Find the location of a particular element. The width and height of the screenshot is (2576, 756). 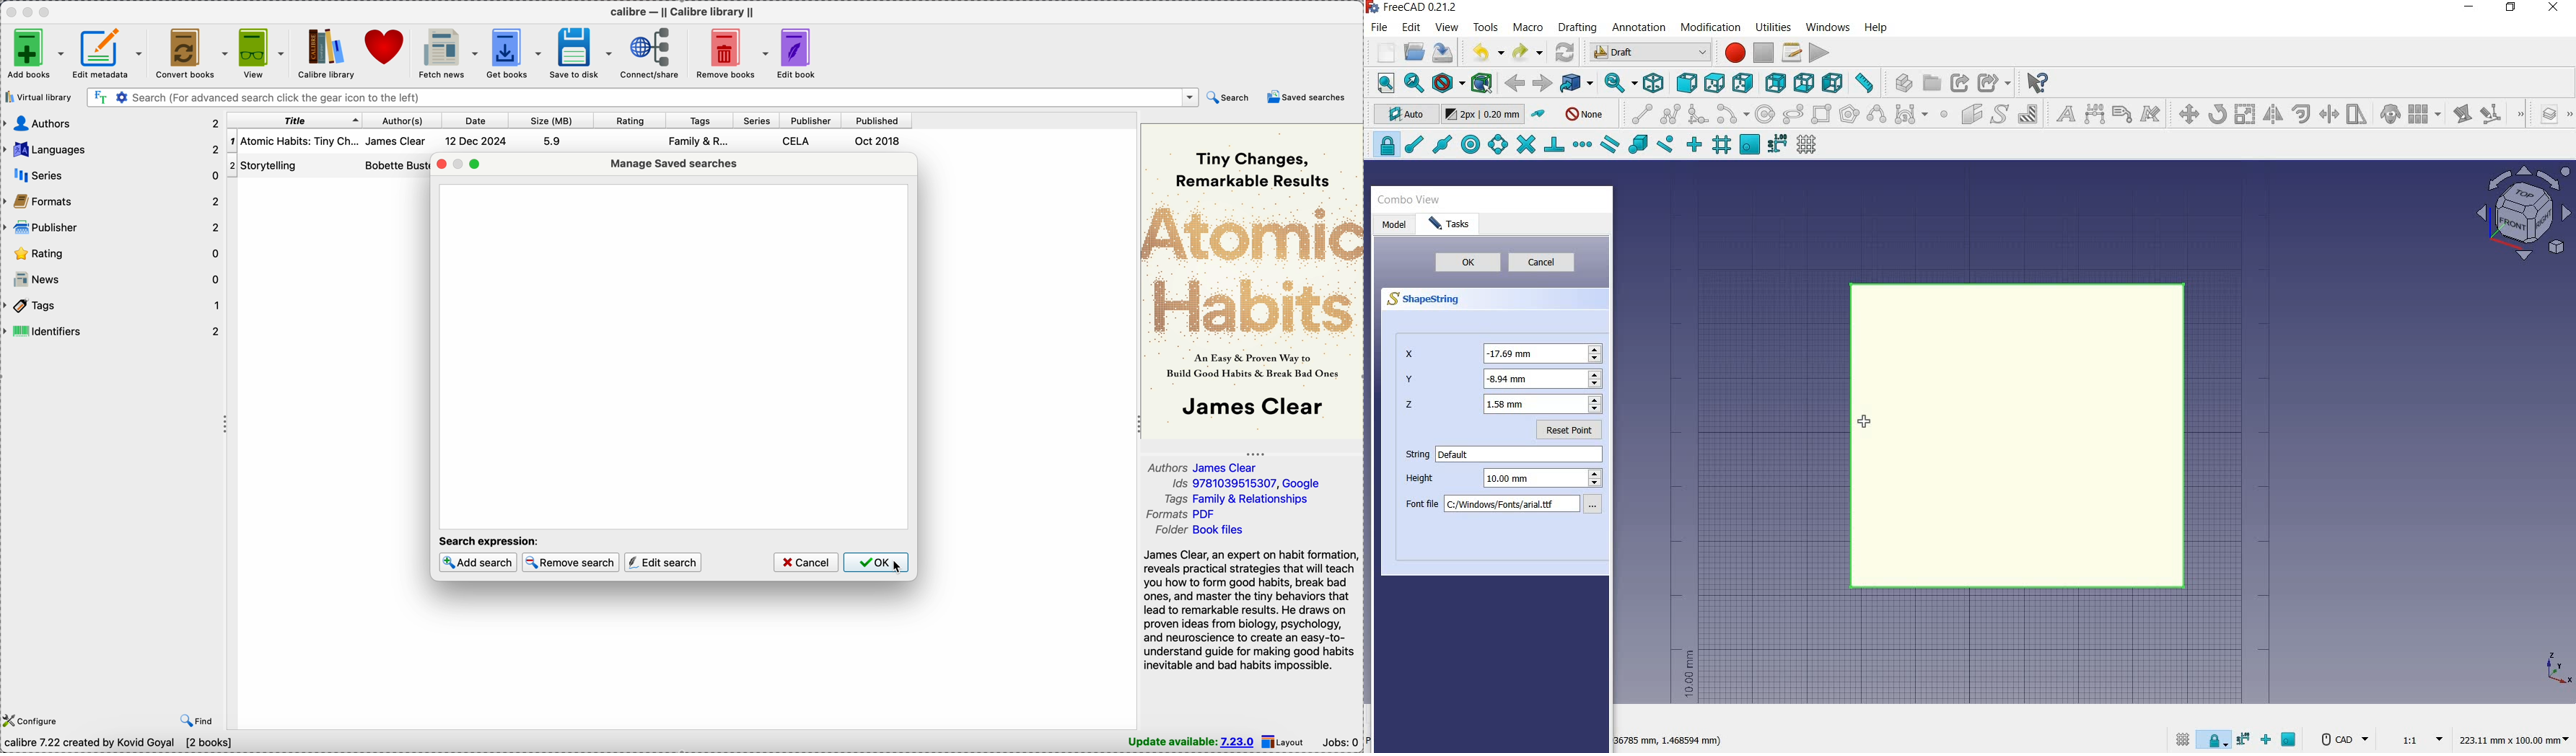

ok is located at coordinates (1465, 263).